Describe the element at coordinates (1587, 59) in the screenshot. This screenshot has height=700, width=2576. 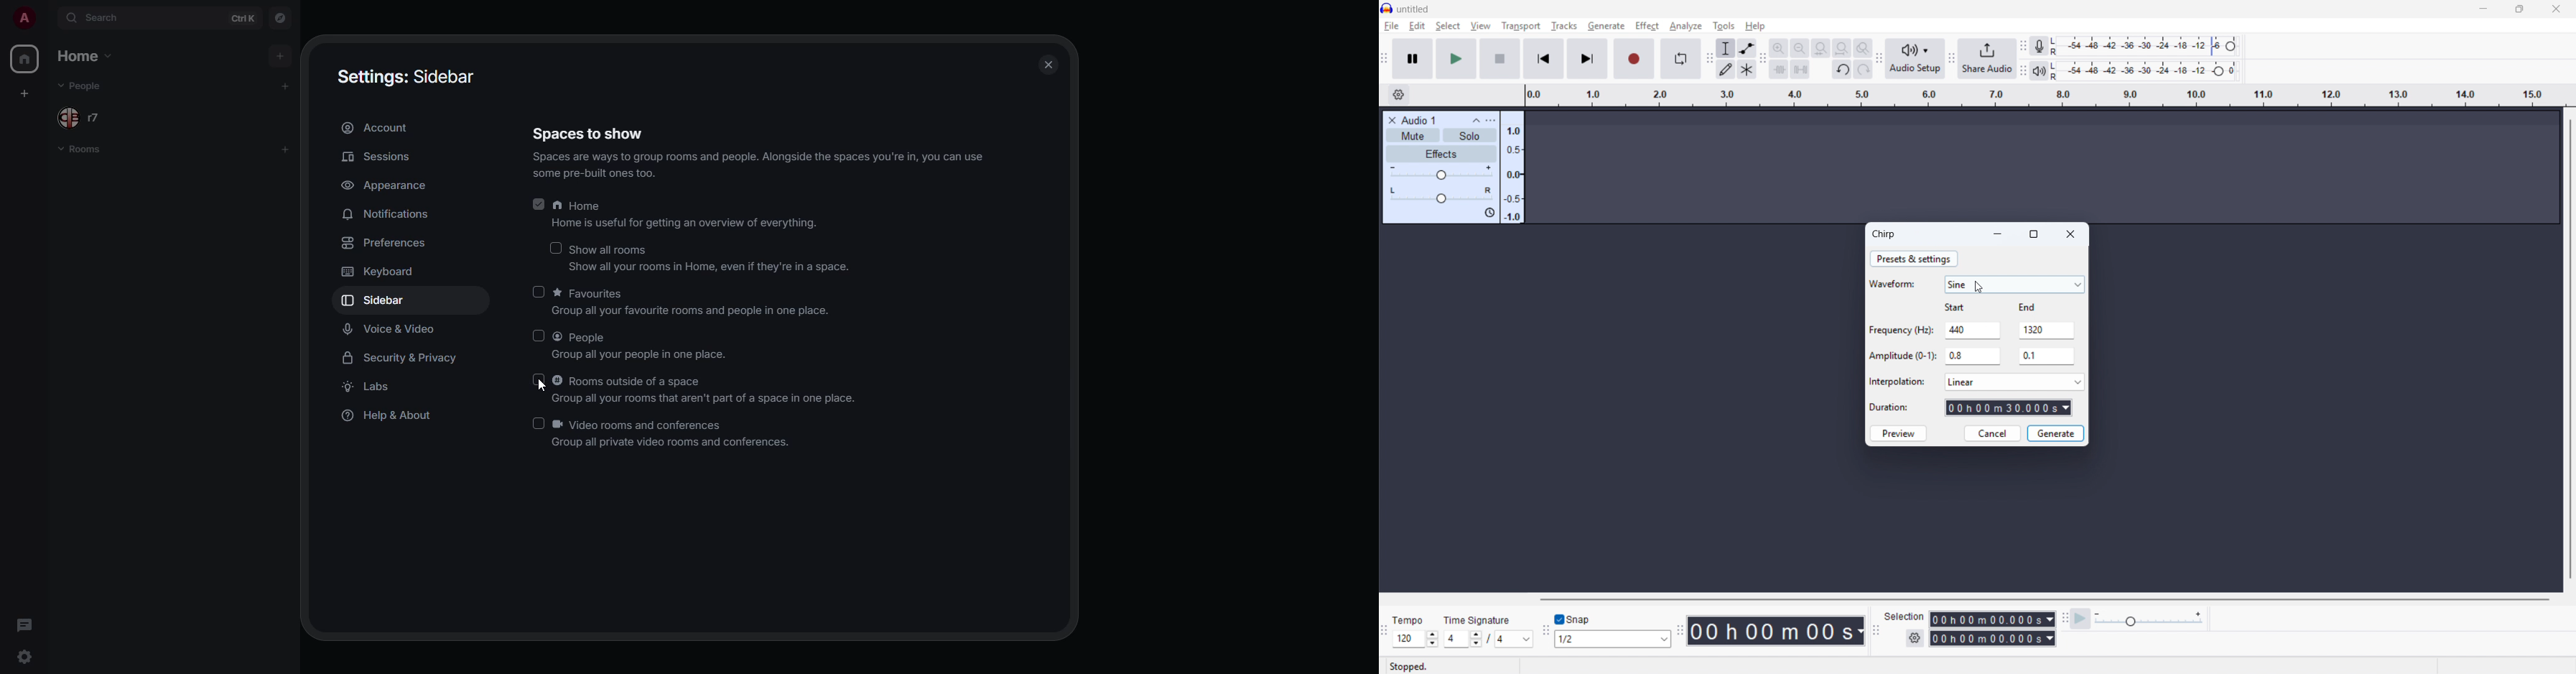
I see `Skip to end  ` at that location.